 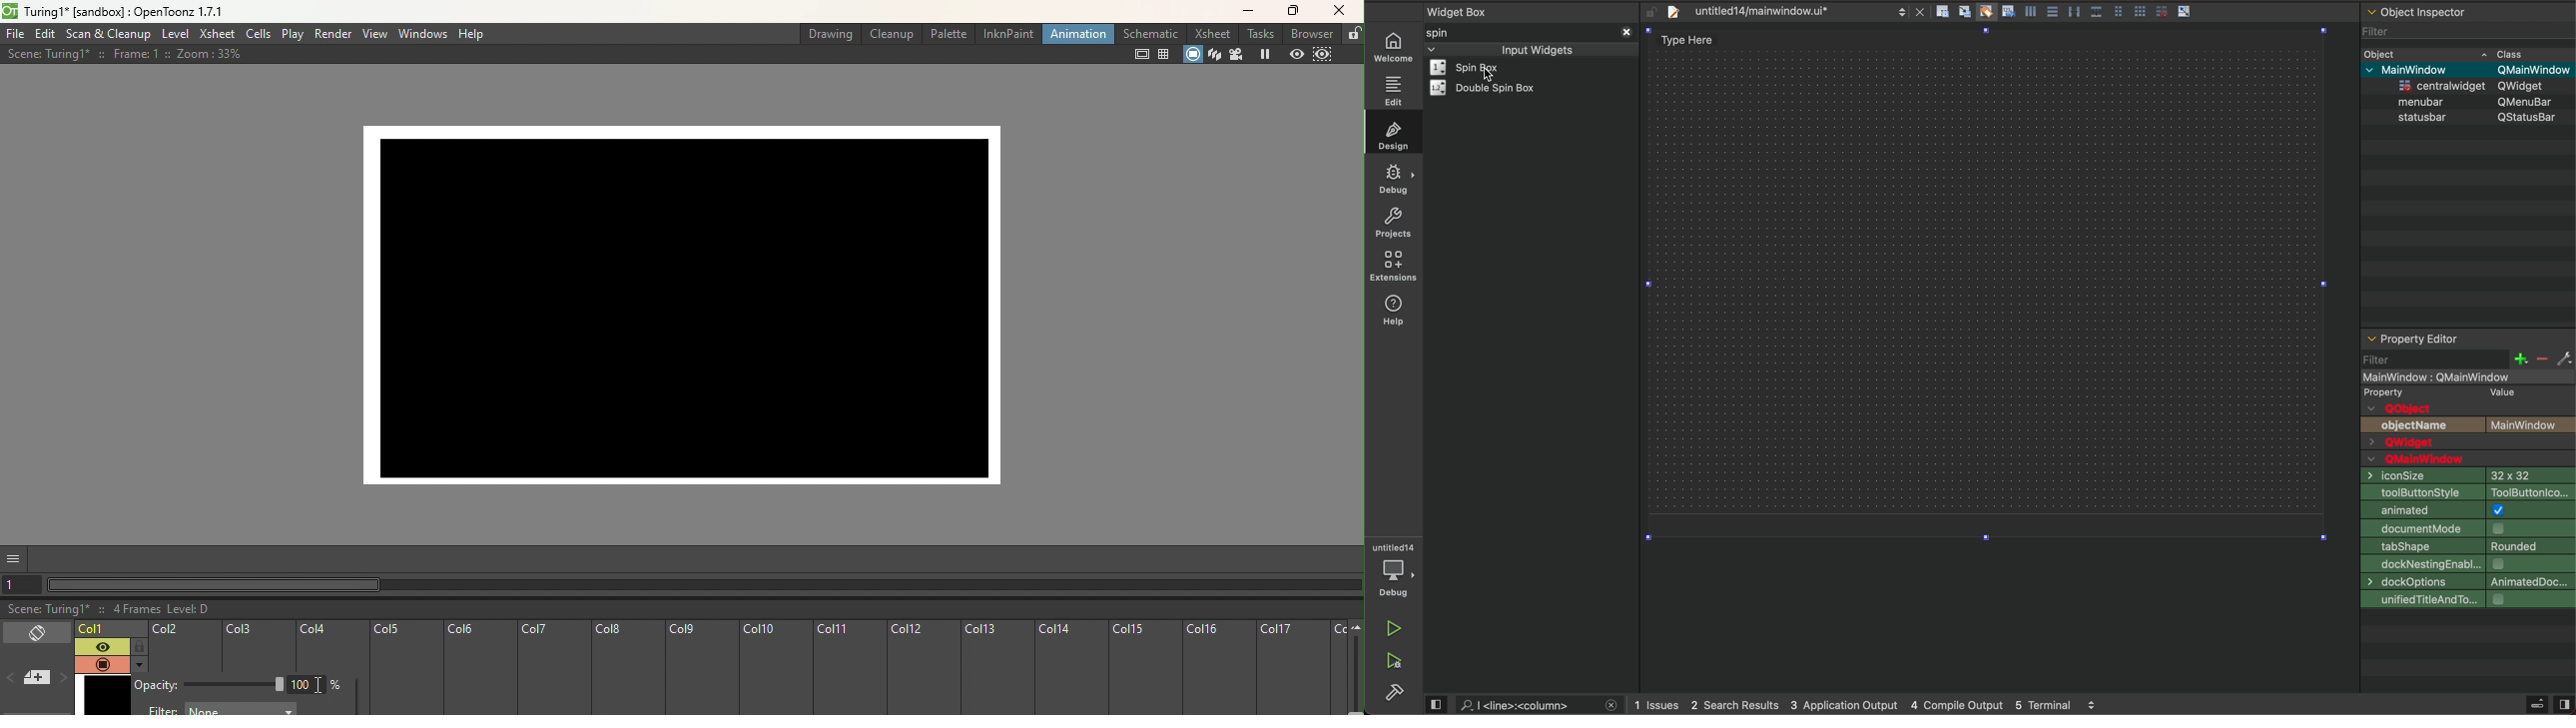 I want to click on , so click(x=2533, y=70).